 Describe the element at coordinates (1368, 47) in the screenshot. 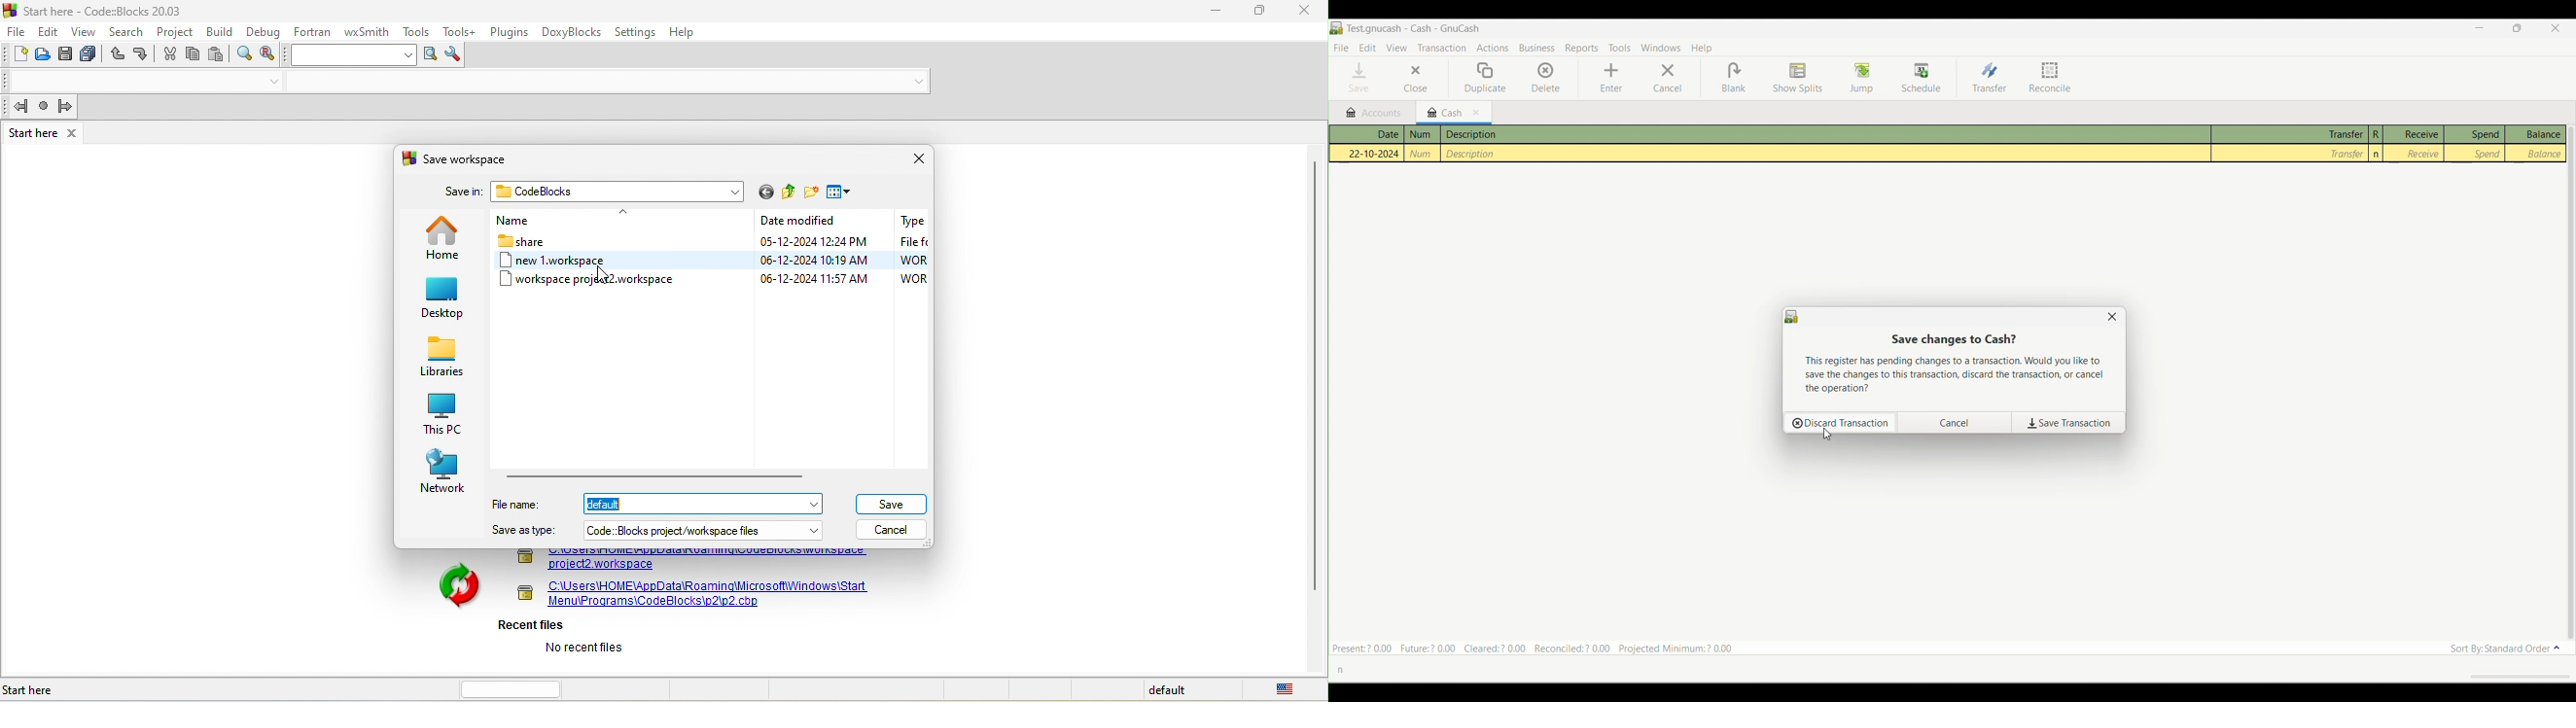

I see `Edit` at that location.